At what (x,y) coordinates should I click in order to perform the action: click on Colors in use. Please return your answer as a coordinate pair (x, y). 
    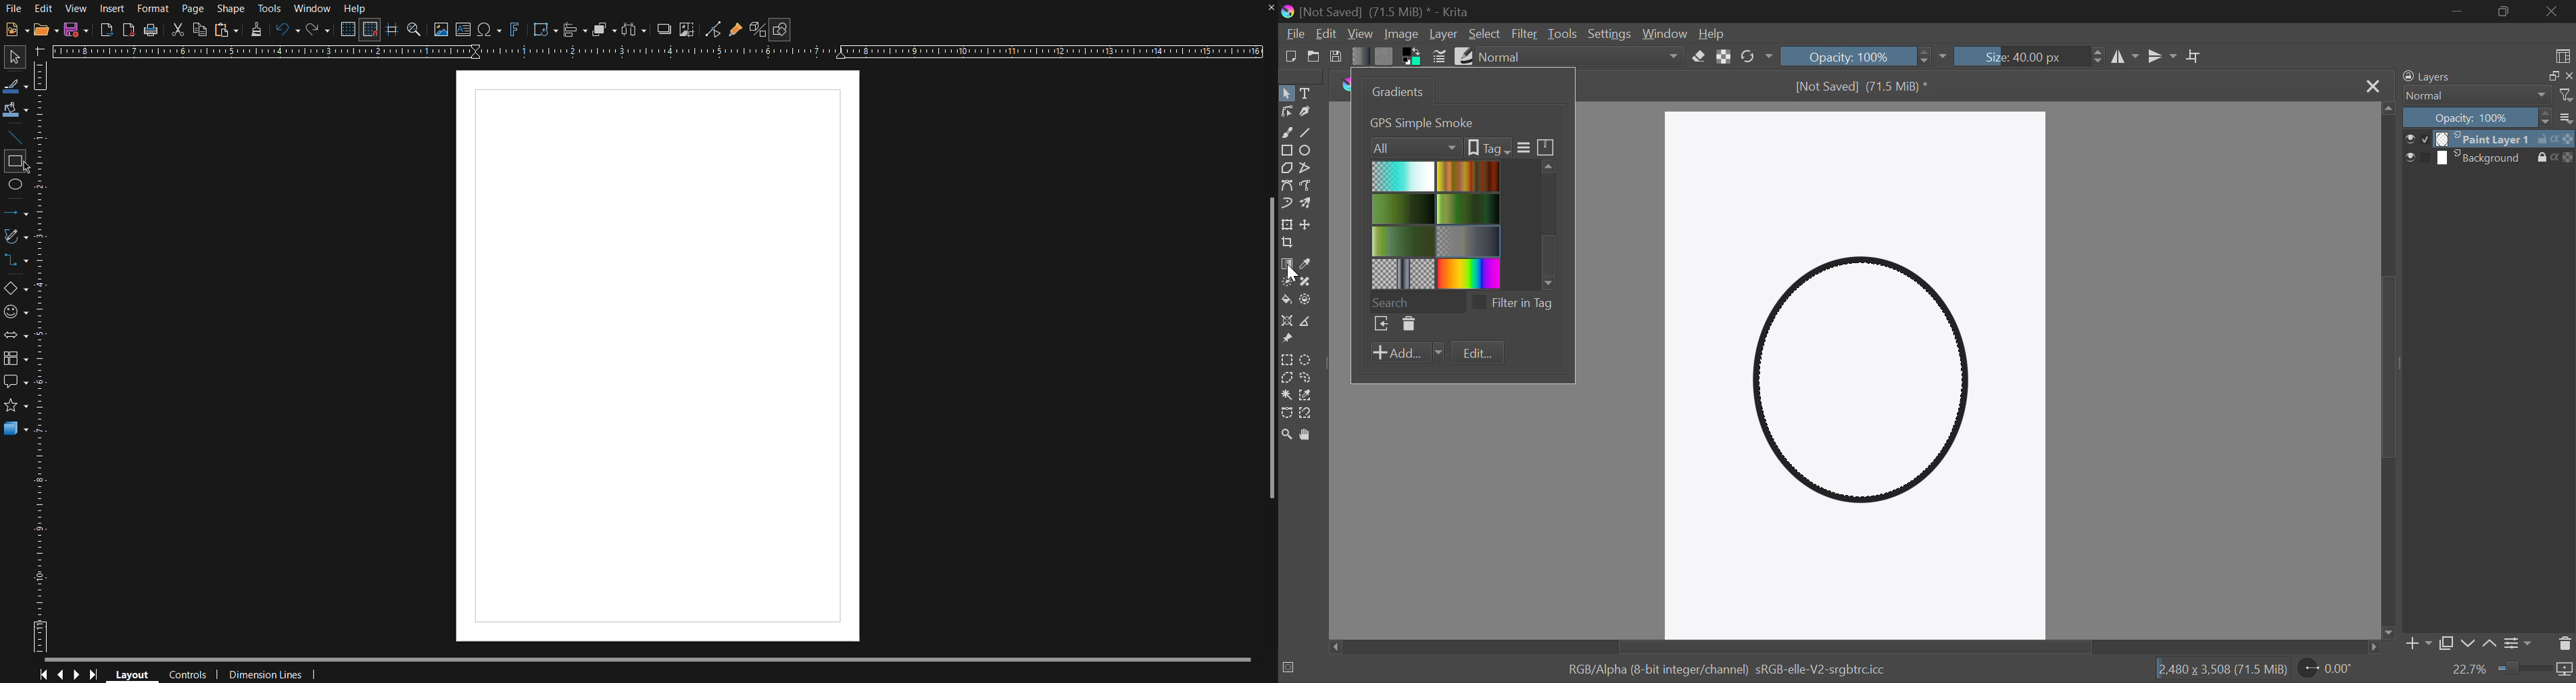
    Looking at the image, I should click on (1412, 57).